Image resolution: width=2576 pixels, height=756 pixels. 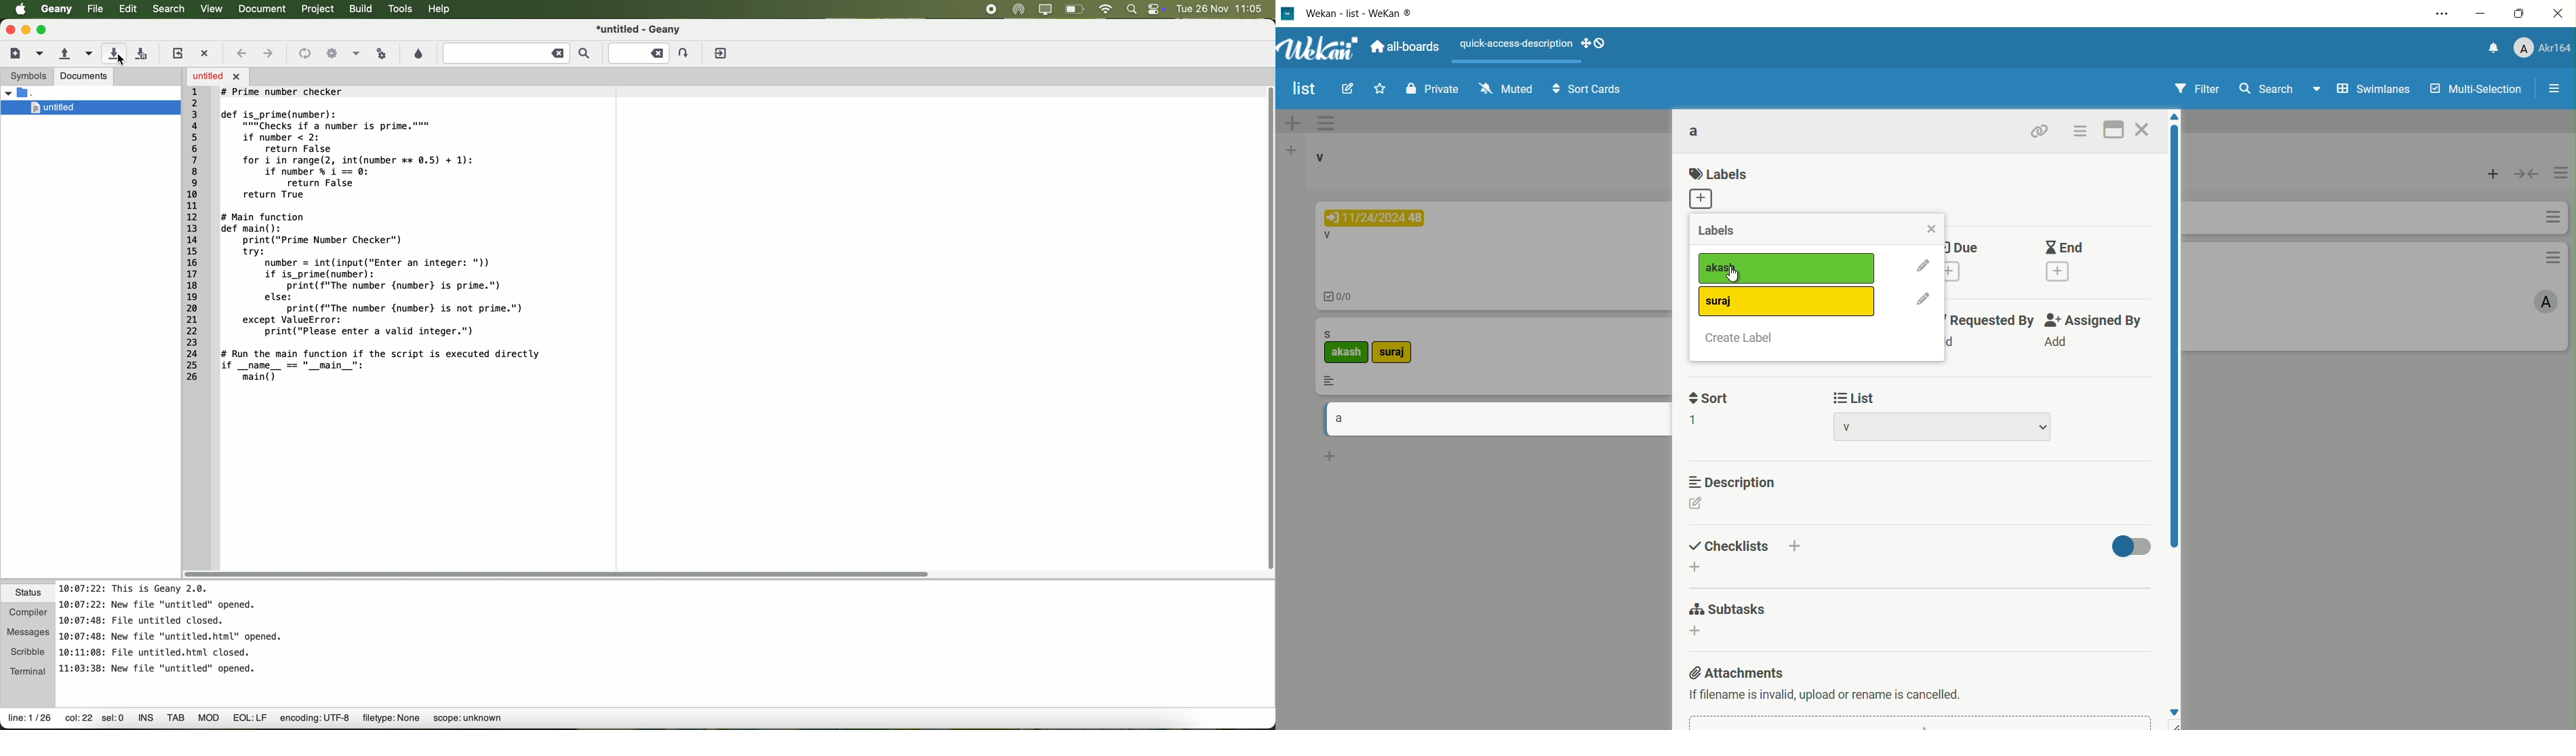 I want to click on options, so click(x=2549, y=218).